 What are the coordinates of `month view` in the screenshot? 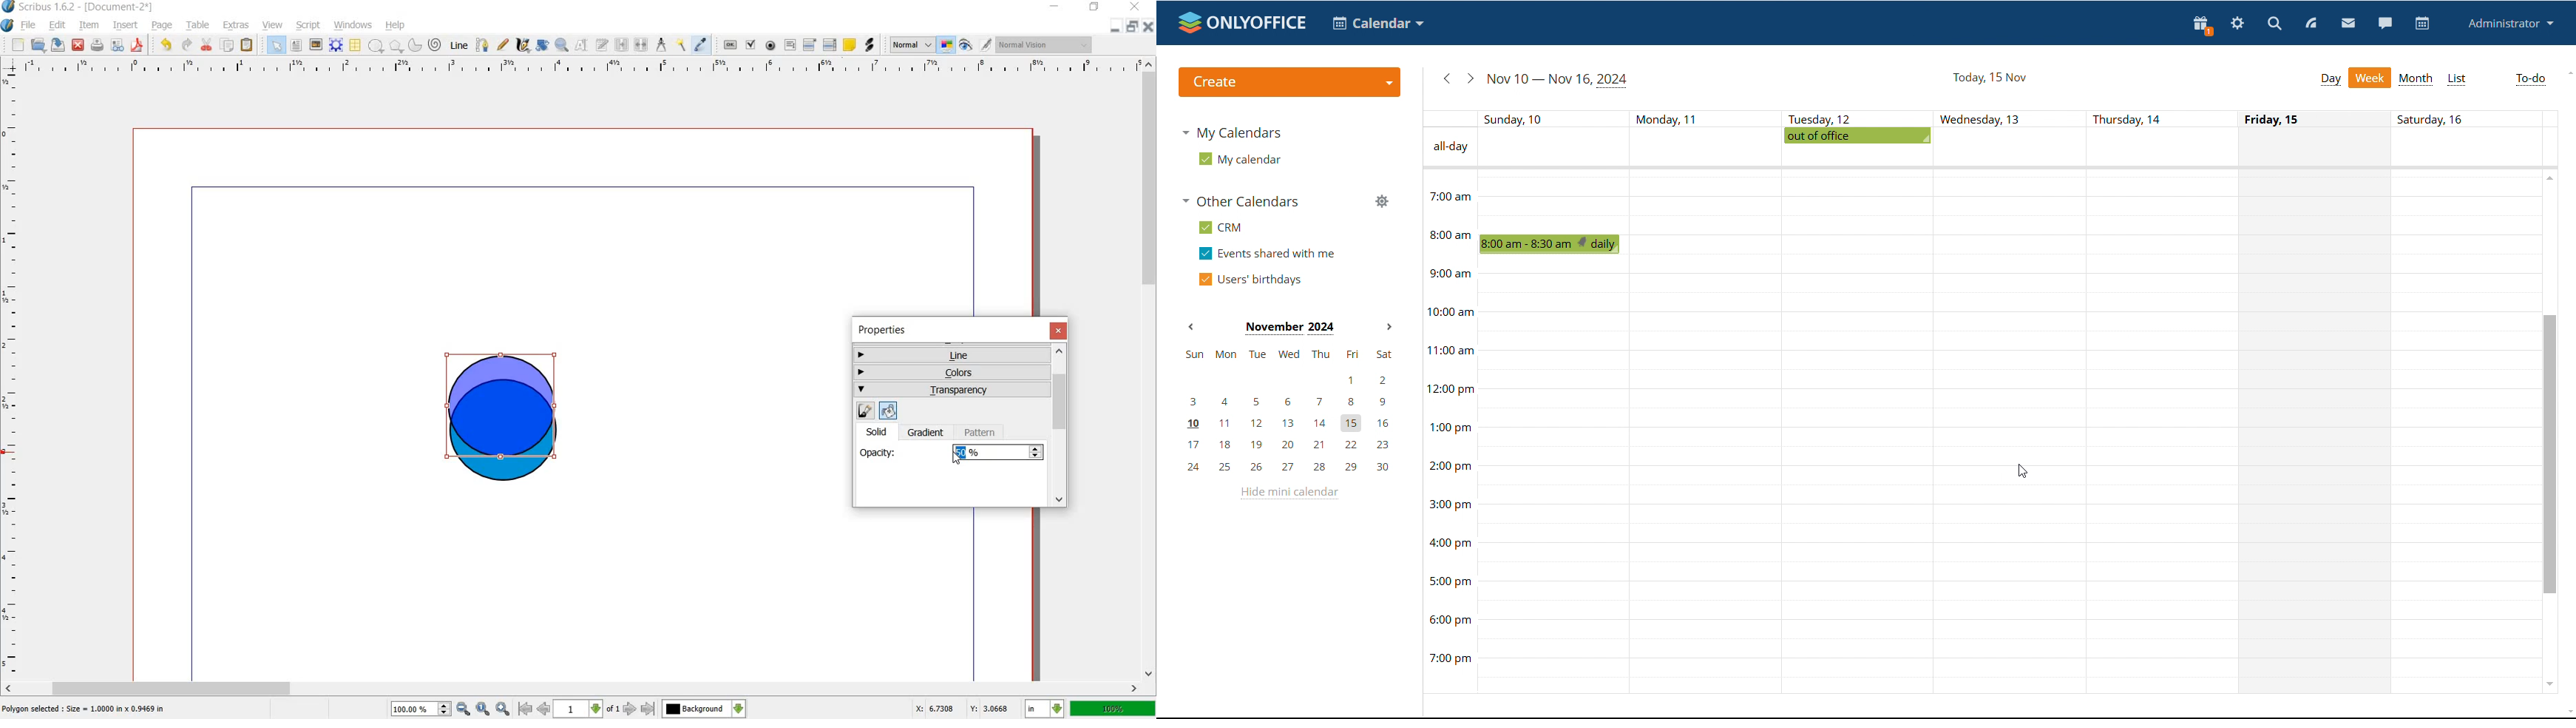 It's located at (2416, 80).